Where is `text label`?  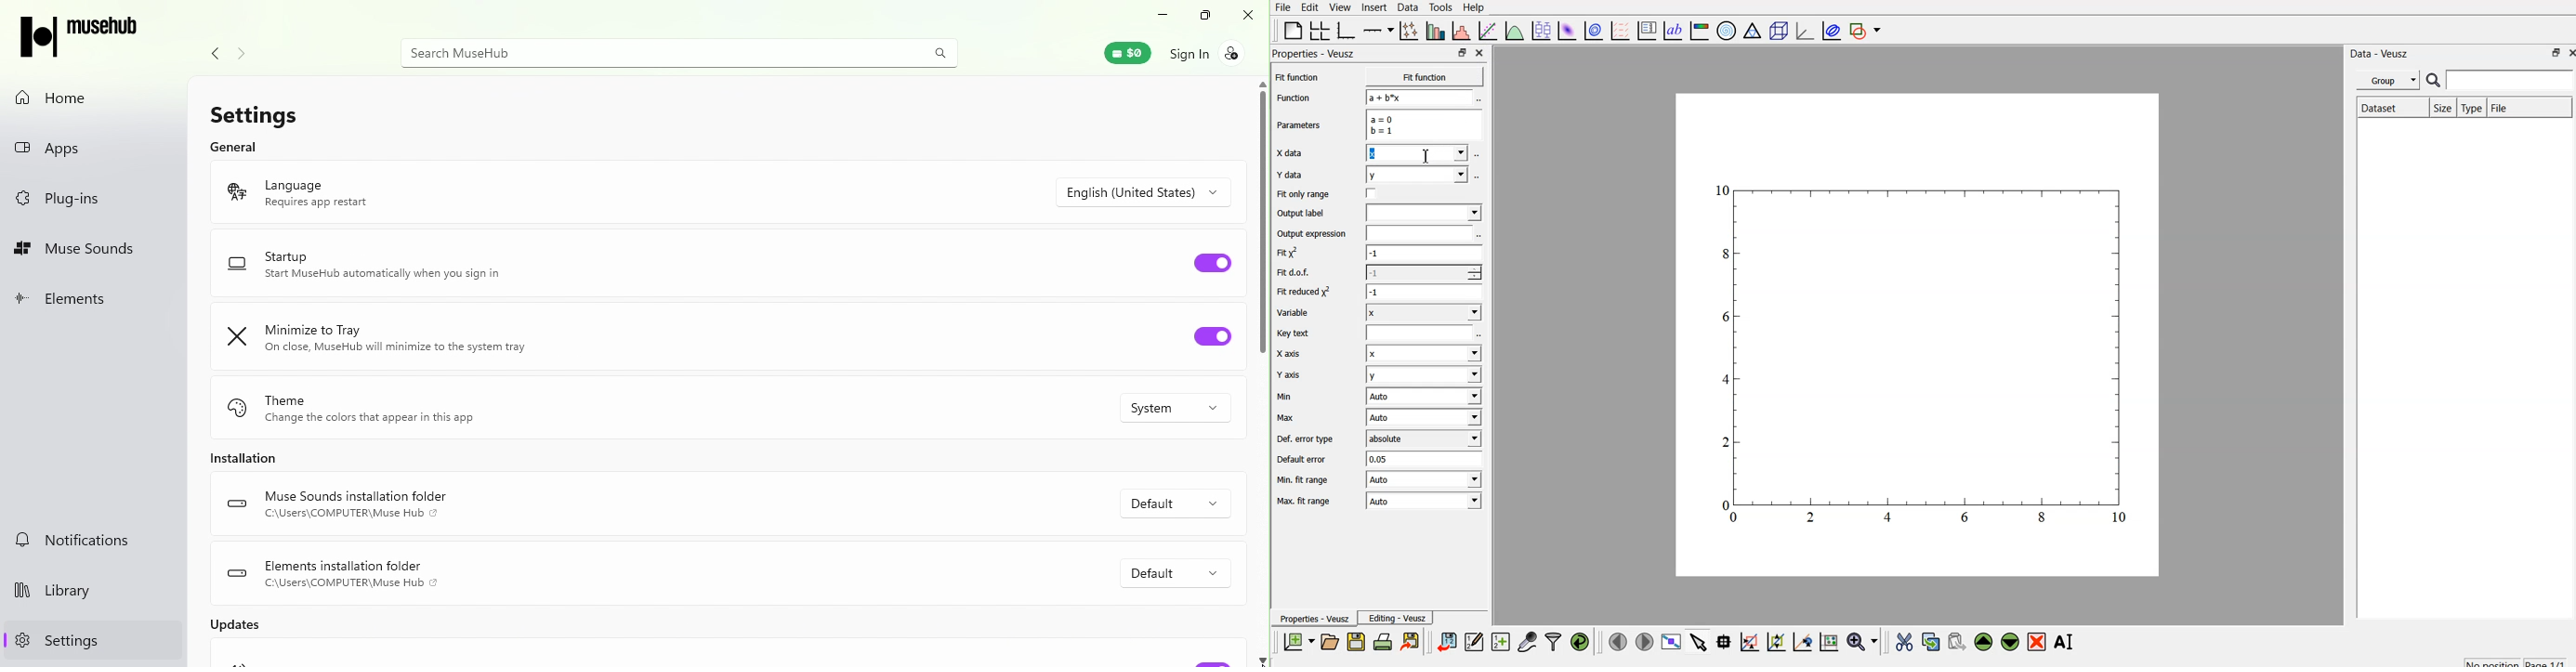 text label is located at coordinates (1672, 31).